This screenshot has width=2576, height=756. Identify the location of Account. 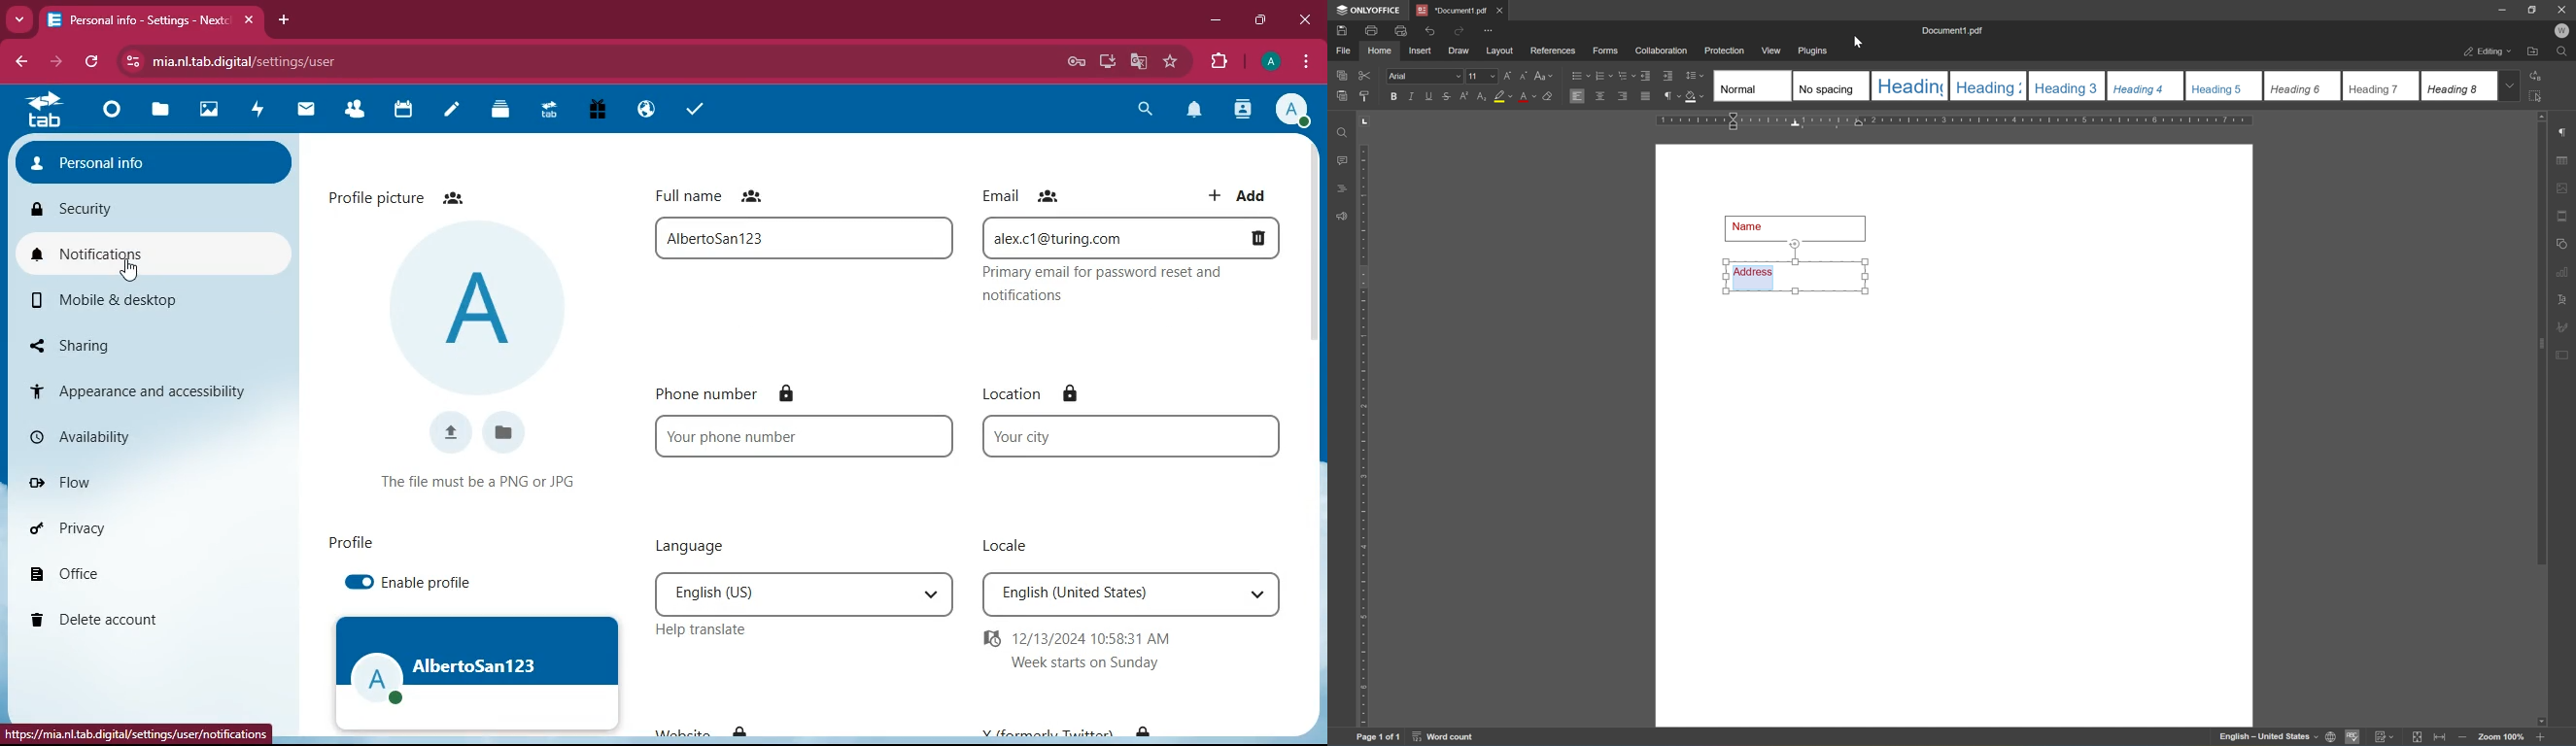
(1268, 59).